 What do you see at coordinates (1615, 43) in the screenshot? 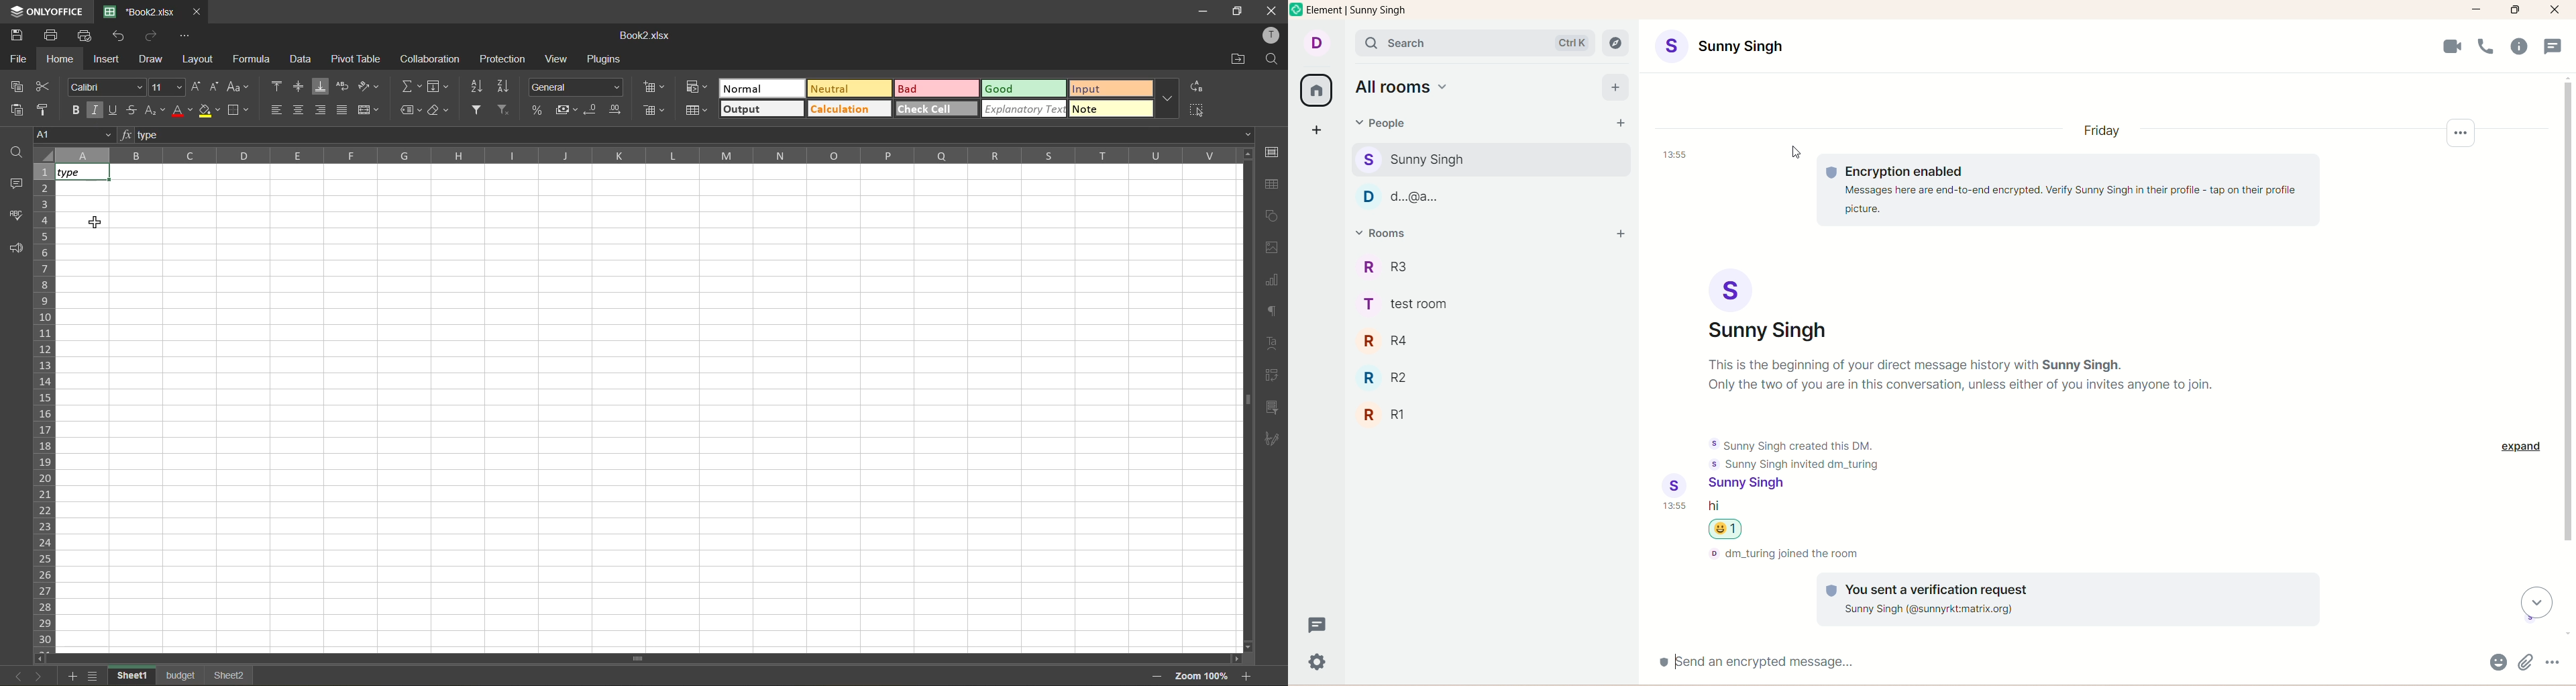
I see `explore rooms` at bounding box center [1615, 43].